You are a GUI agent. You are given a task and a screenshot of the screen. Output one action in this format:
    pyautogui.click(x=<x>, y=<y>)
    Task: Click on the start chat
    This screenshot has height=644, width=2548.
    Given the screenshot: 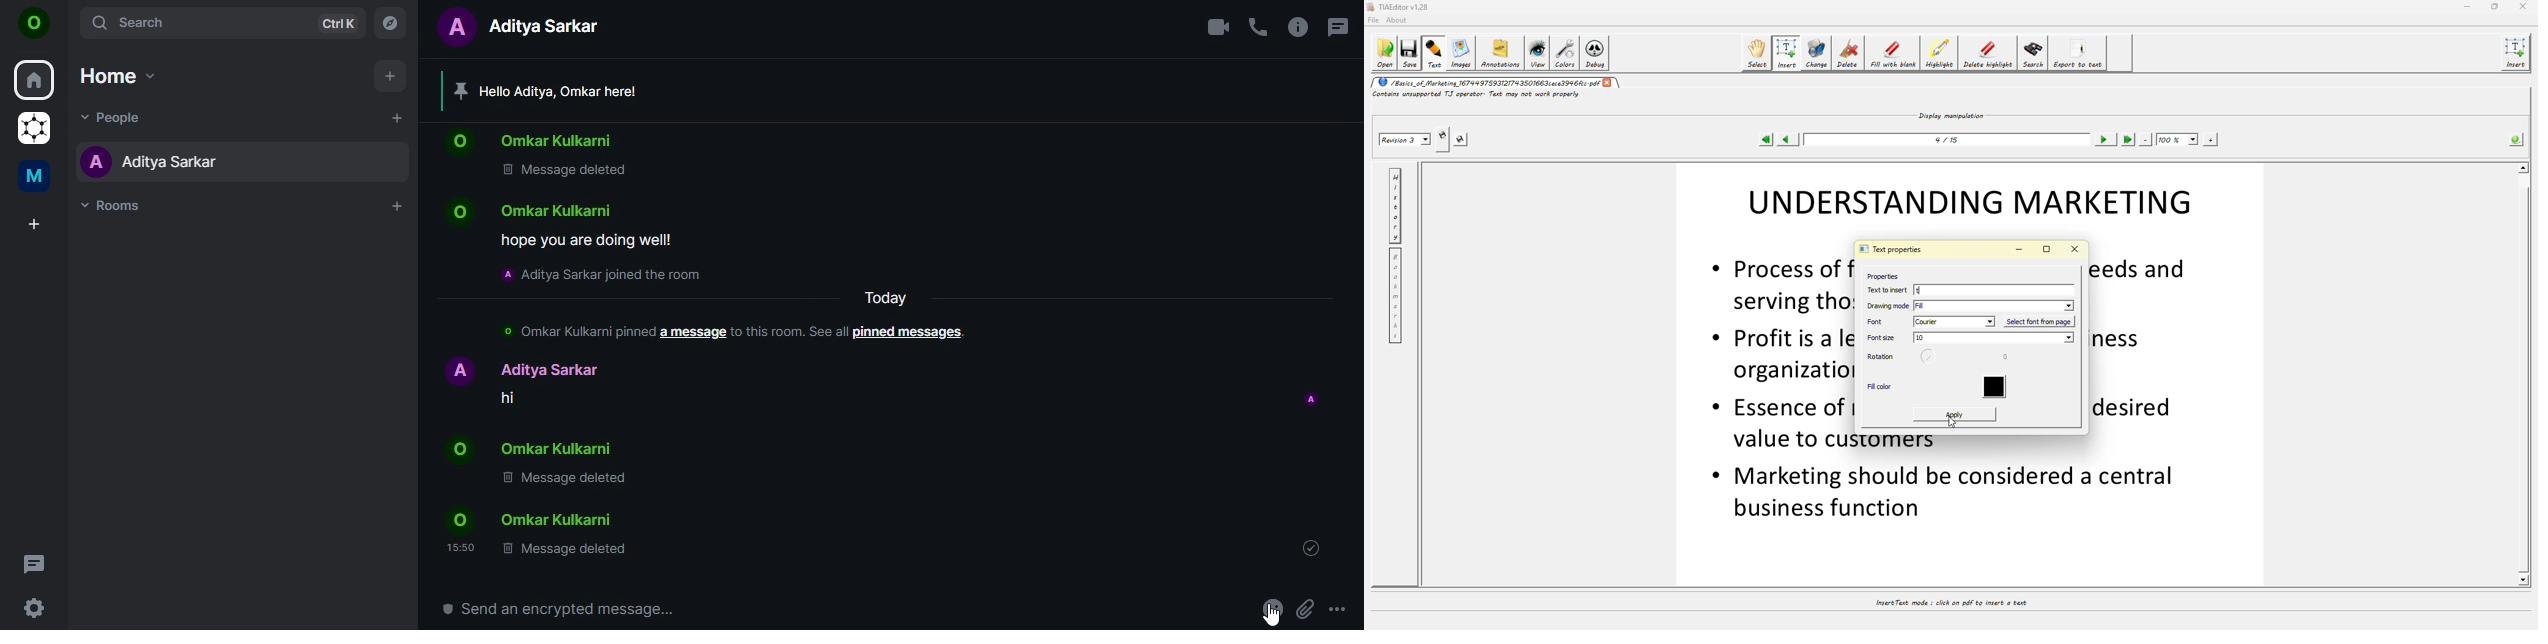 What is the action you would take?
    pyautogui.click(x=396, y=120)
    